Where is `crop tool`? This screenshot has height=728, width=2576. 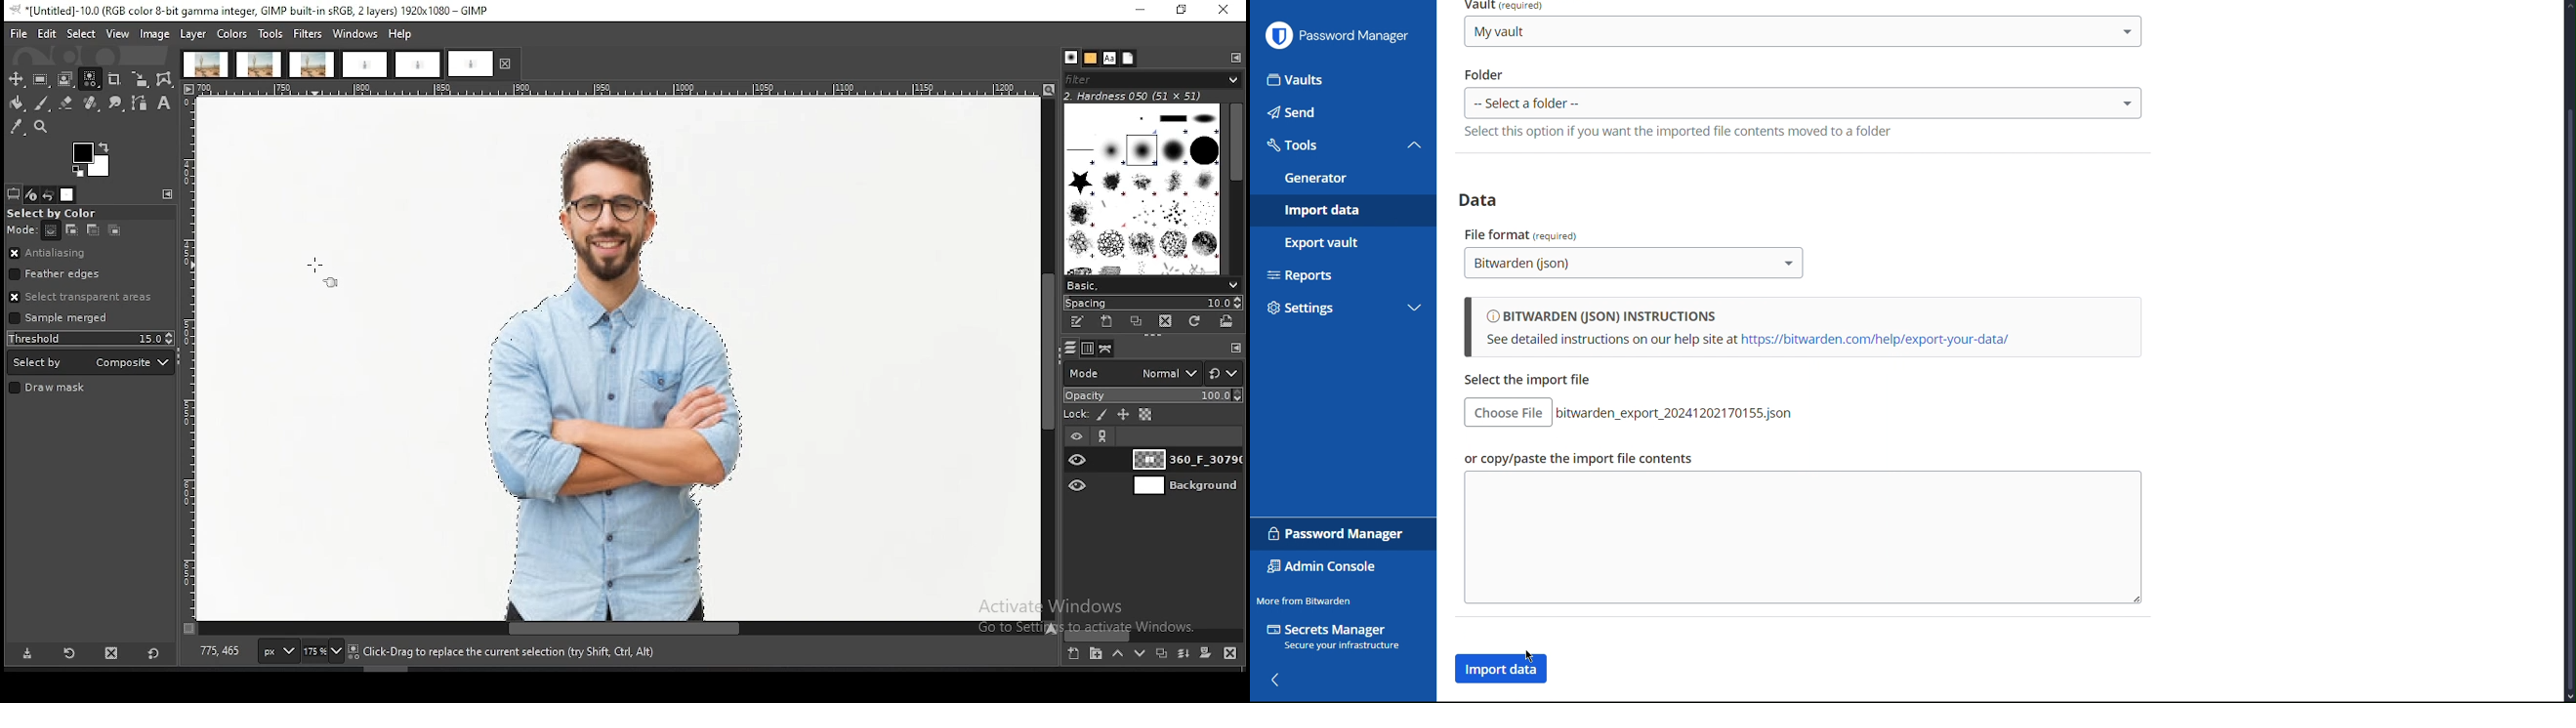
crop tool is located at coordinates (114, 81).